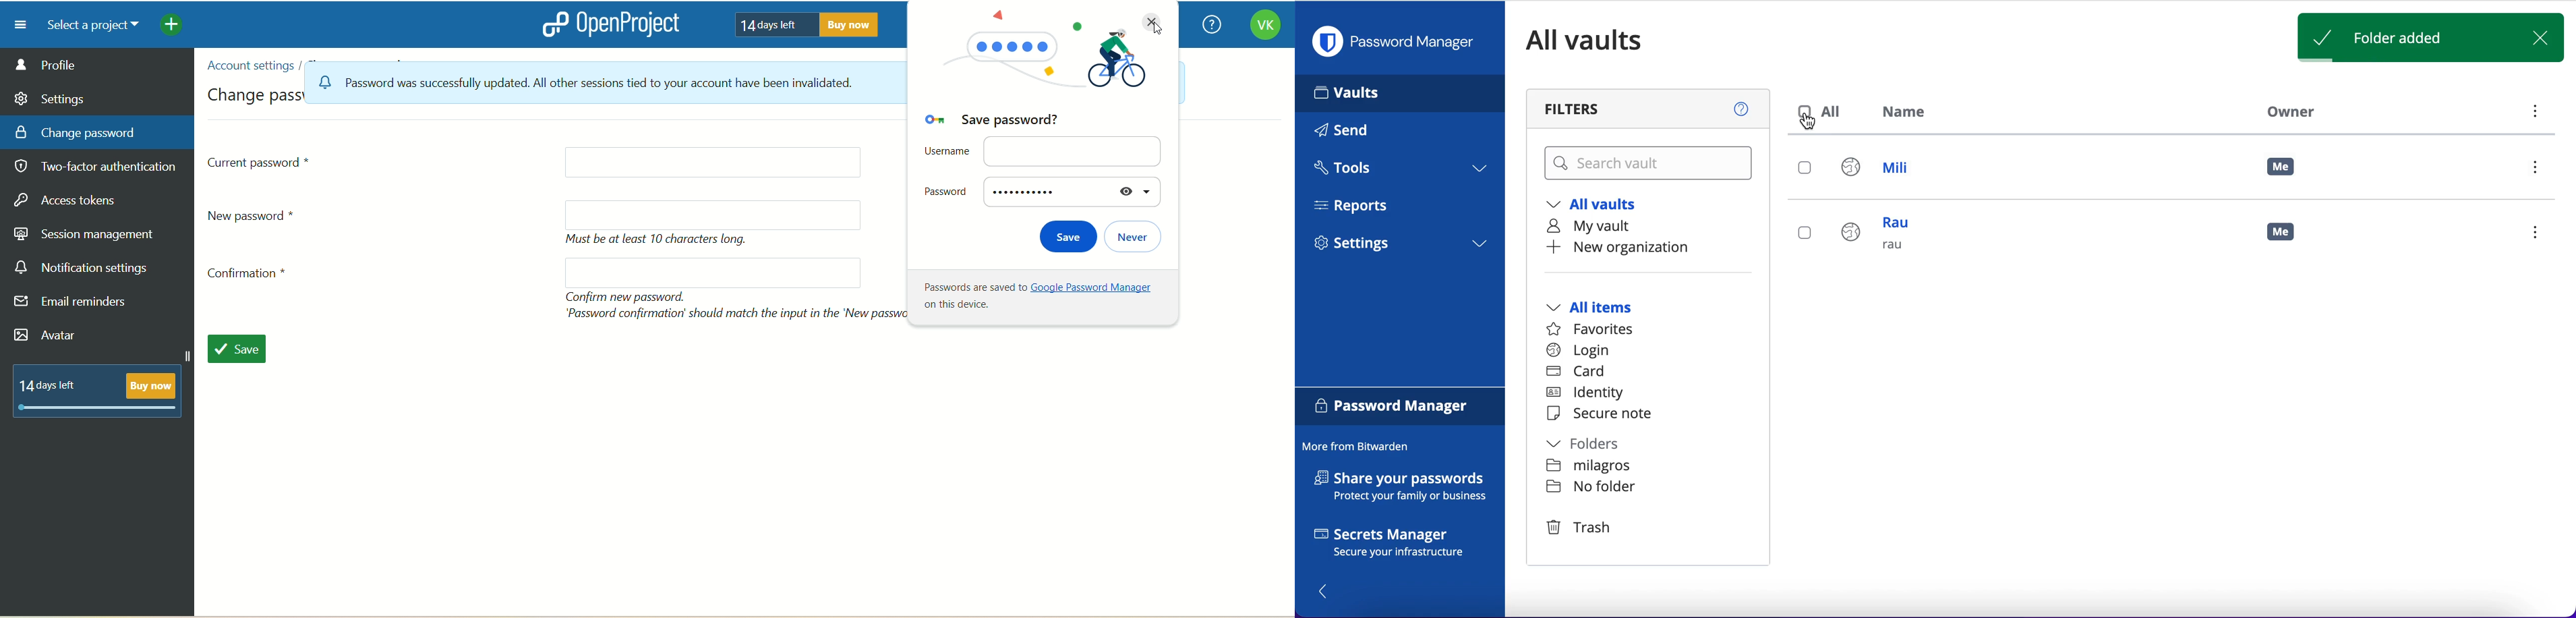 This screenshot has width=2576, height=644. Describe the element at coordinates (1399, 171) in the screenshot. I see `tools` at that location.